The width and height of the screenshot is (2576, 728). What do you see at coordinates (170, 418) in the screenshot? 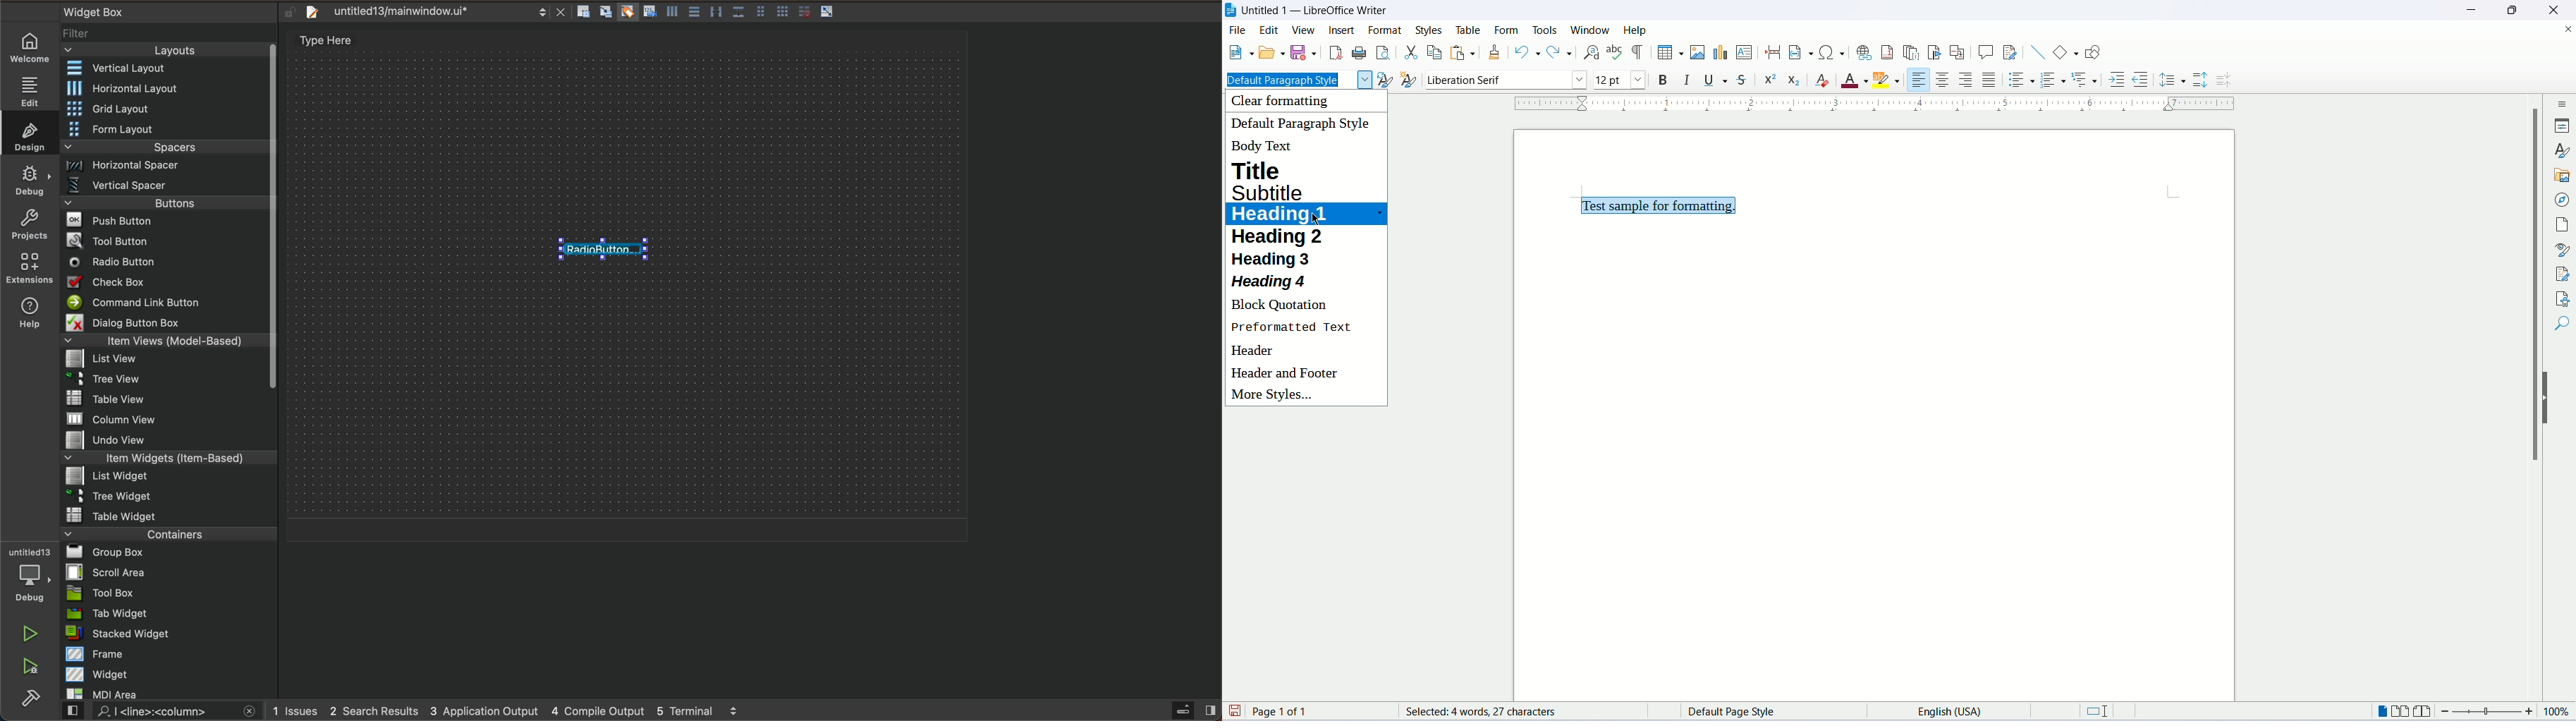
I see `column ` at bounding box center [170, 418].